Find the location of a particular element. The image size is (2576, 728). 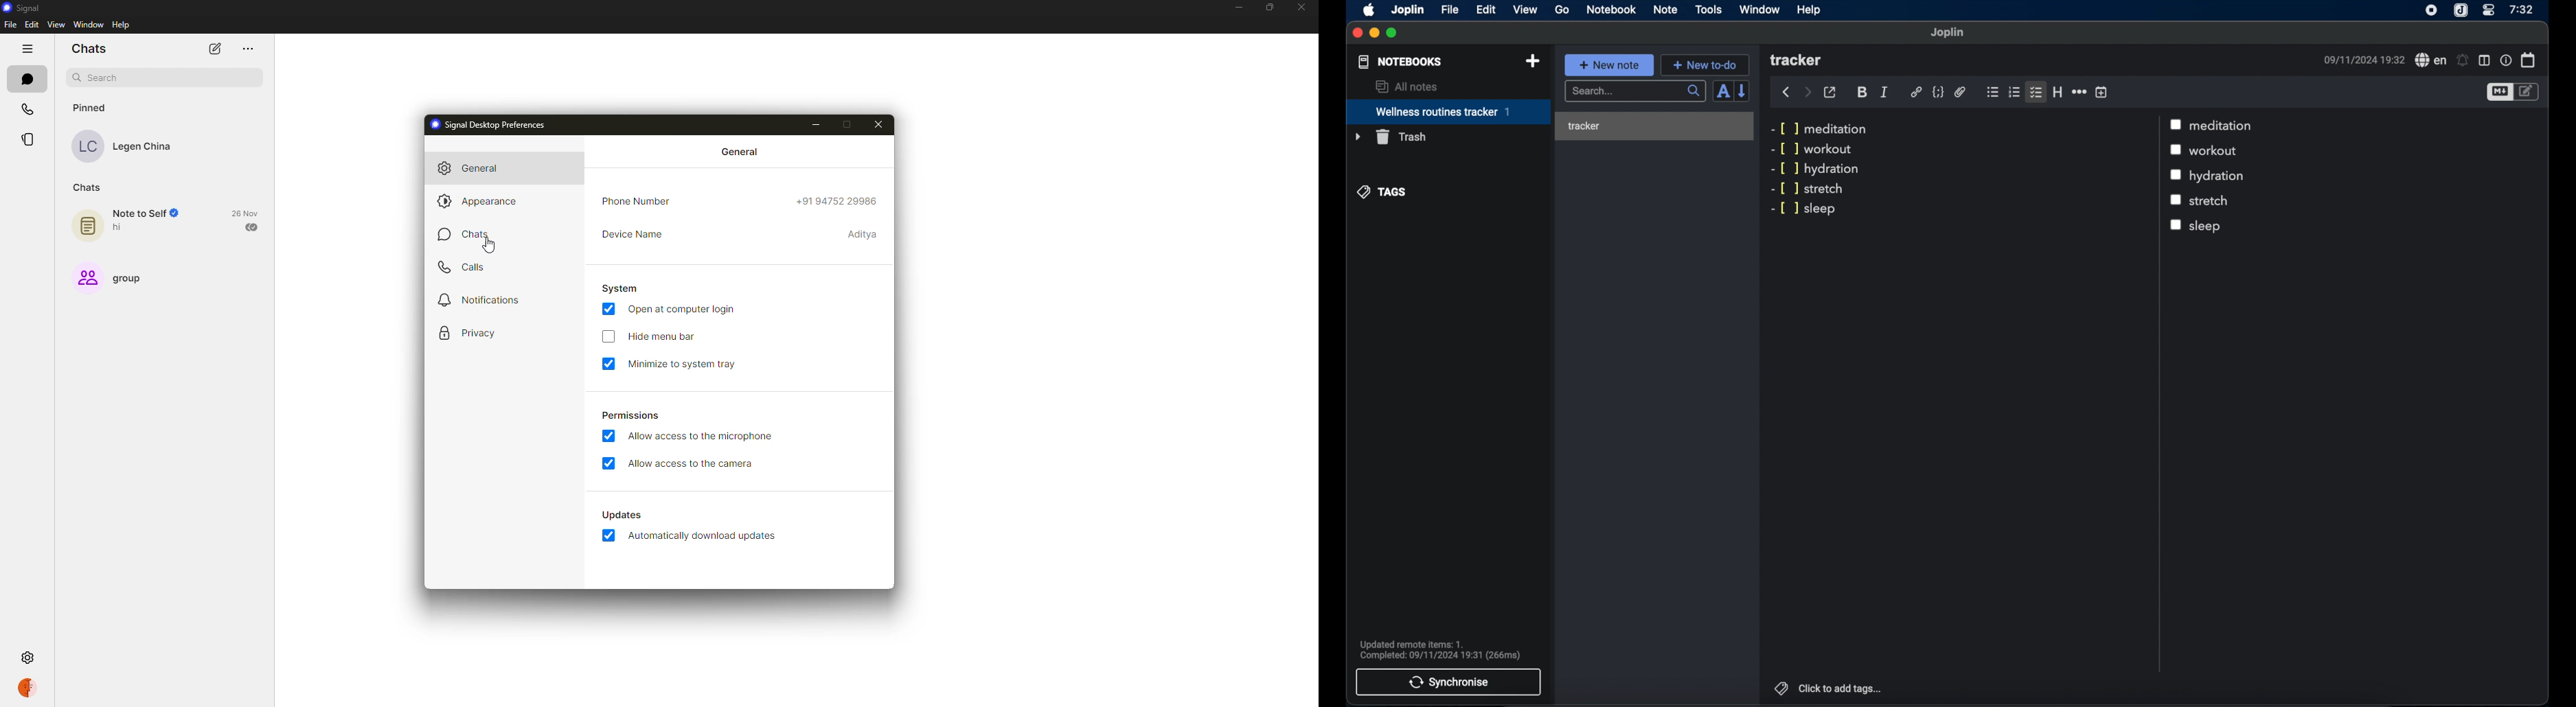

bold is located at coordinates (1862, 93).